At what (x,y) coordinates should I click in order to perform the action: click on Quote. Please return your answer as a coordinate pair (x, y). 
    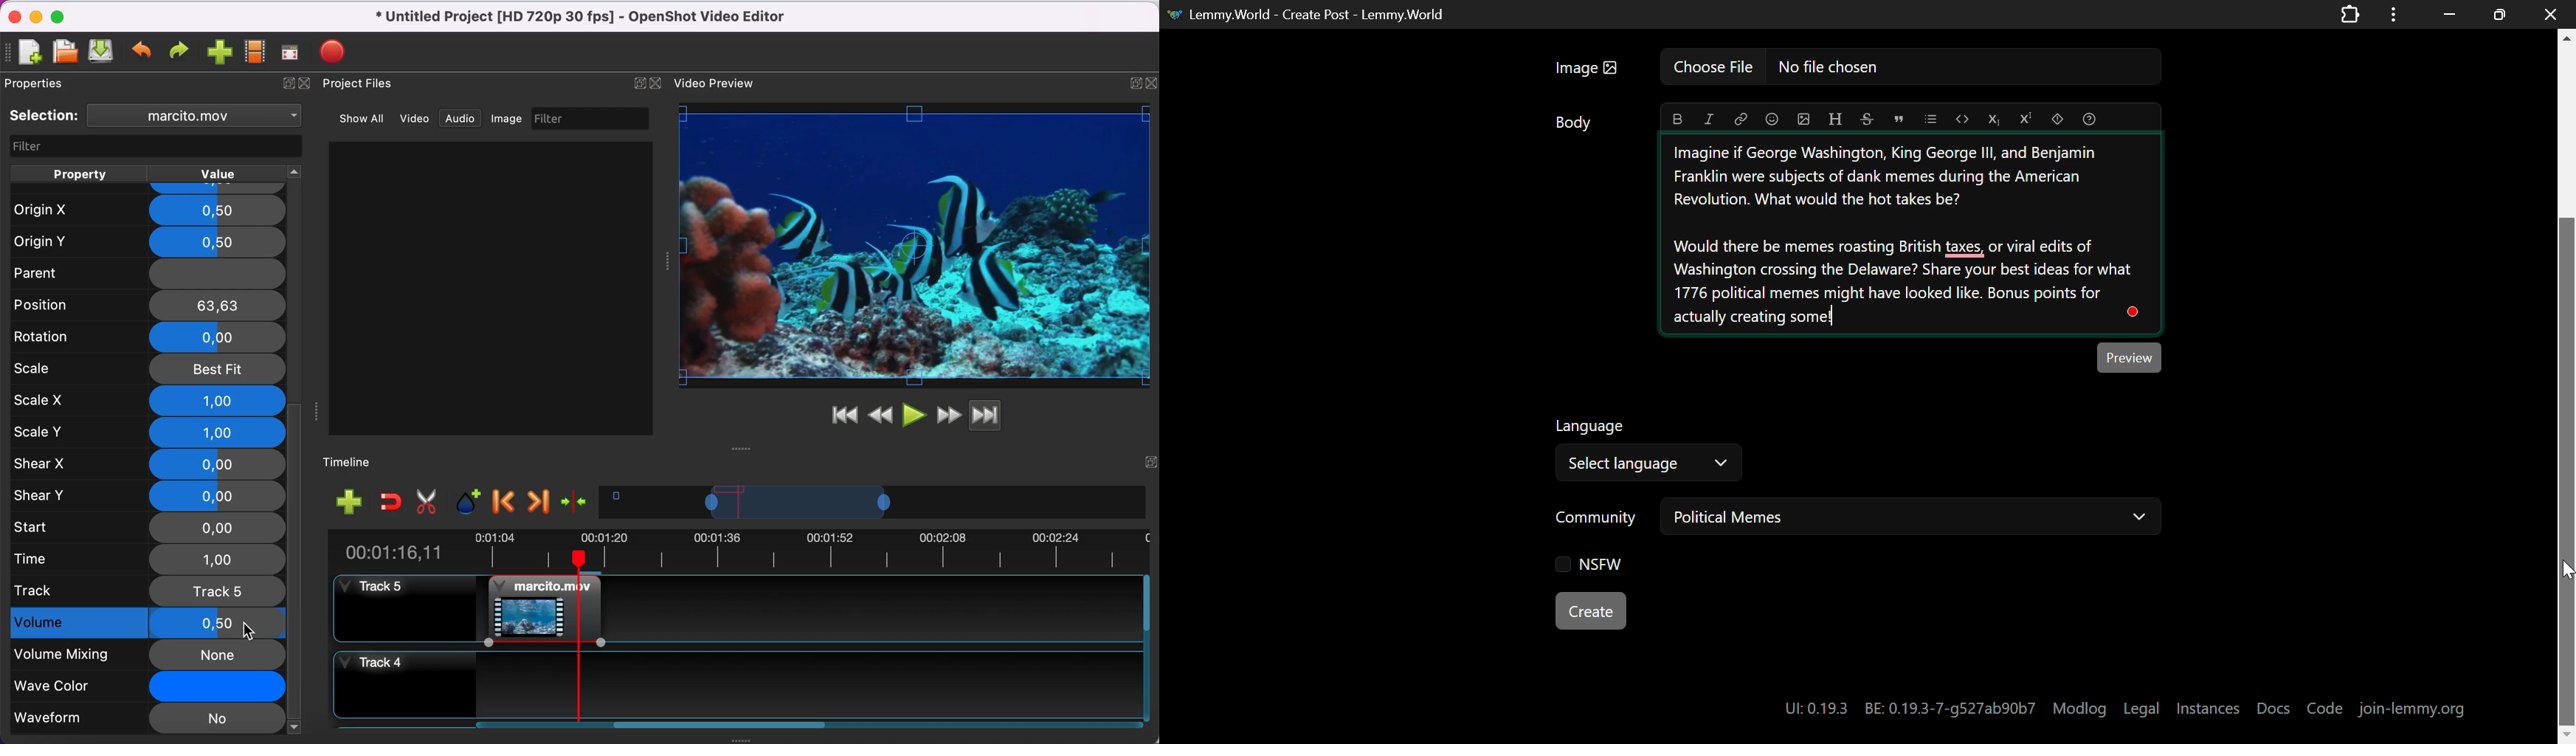
    Looking at the image, I should click on (1899, 119).